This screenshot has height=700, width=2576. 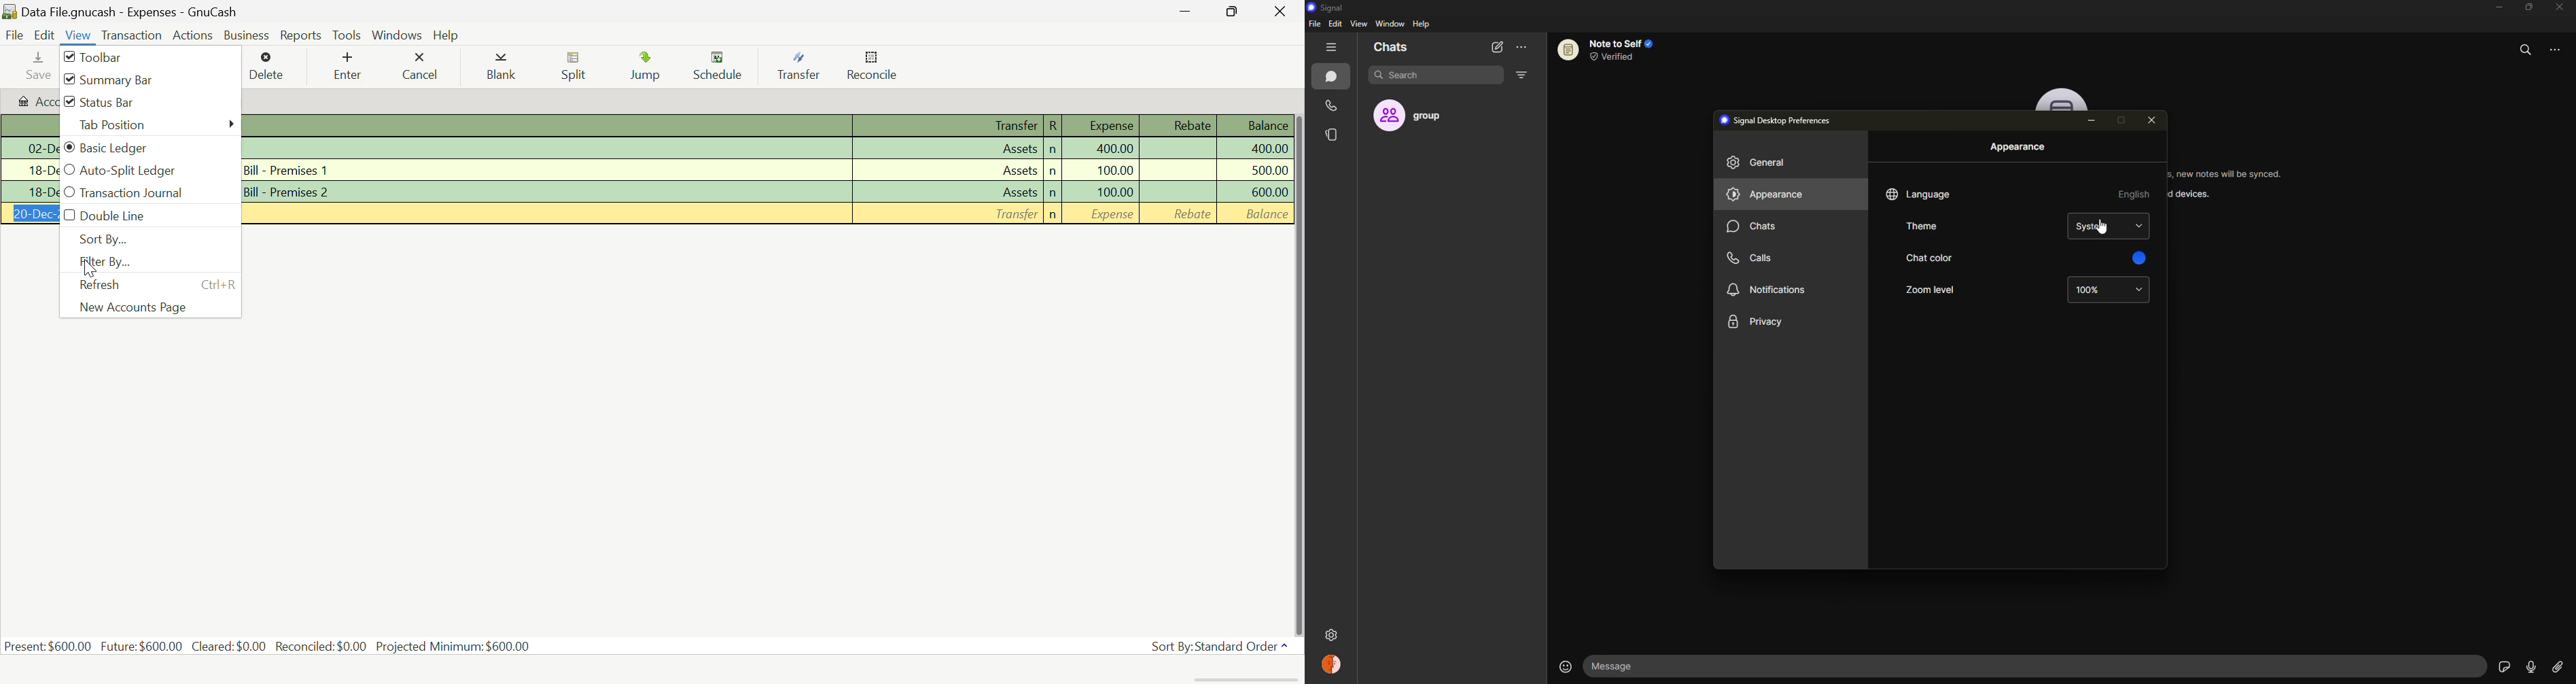 I want to click on appearance, so click(x=2020, y=148).